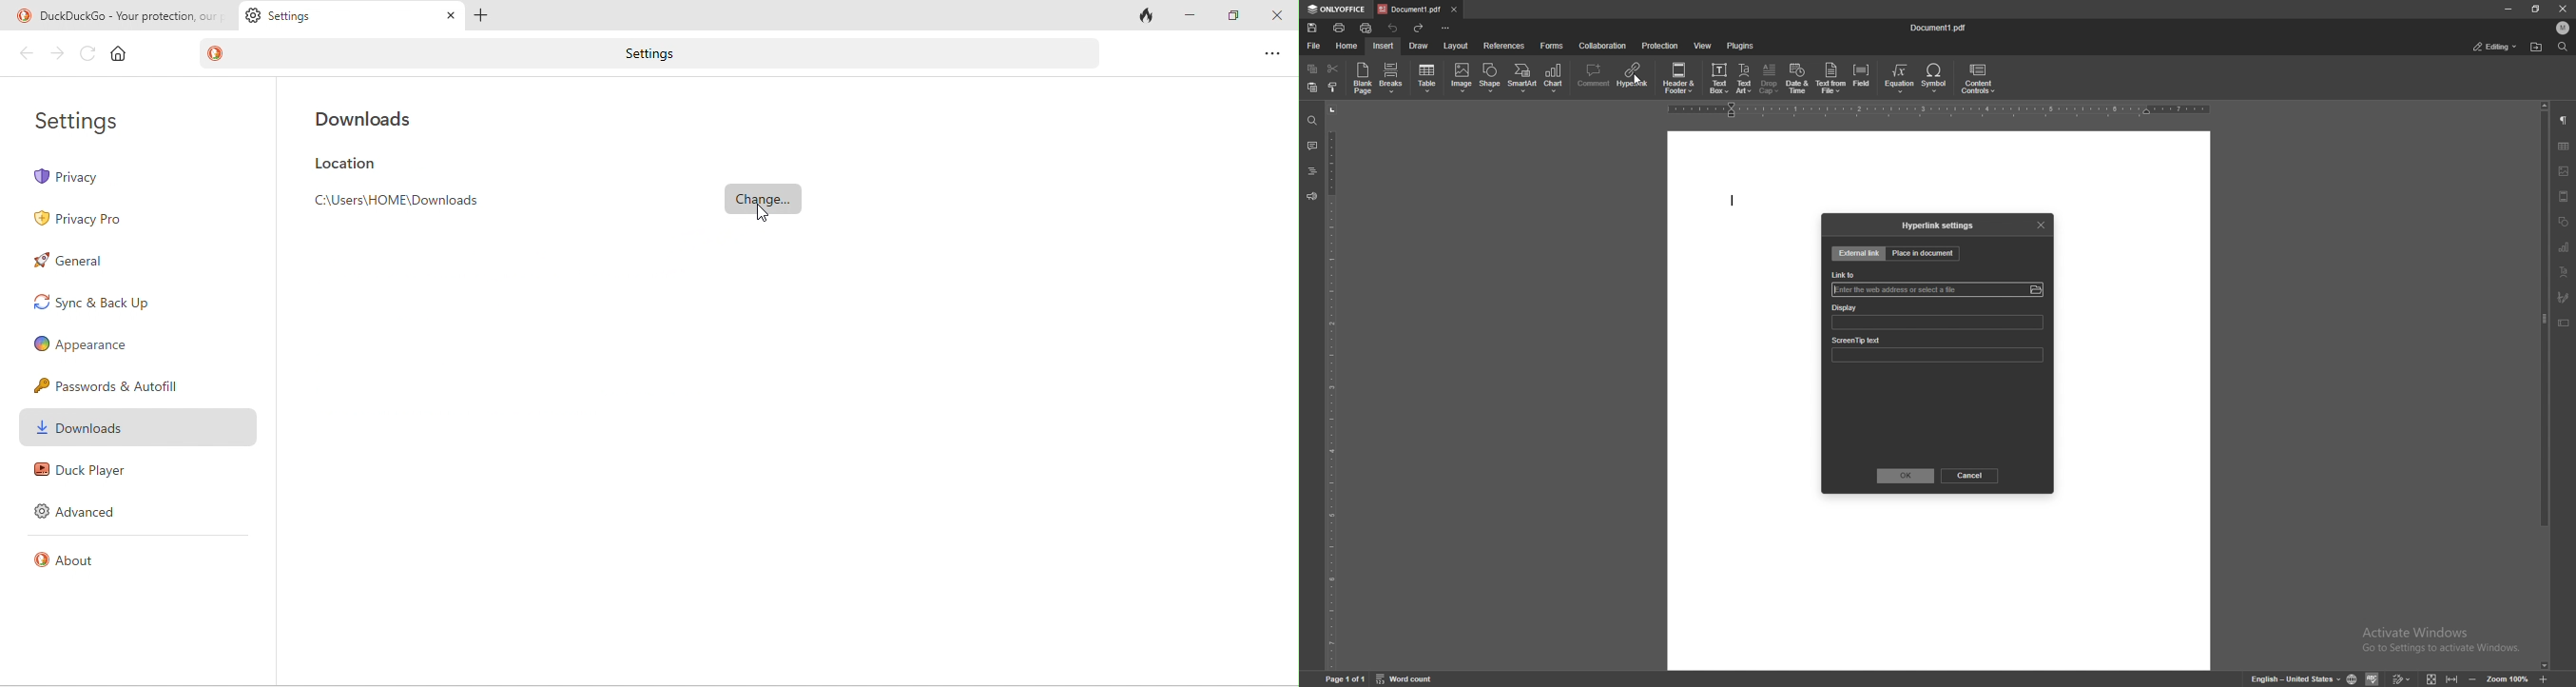  I want to click on plugins, so click(1740, 45).